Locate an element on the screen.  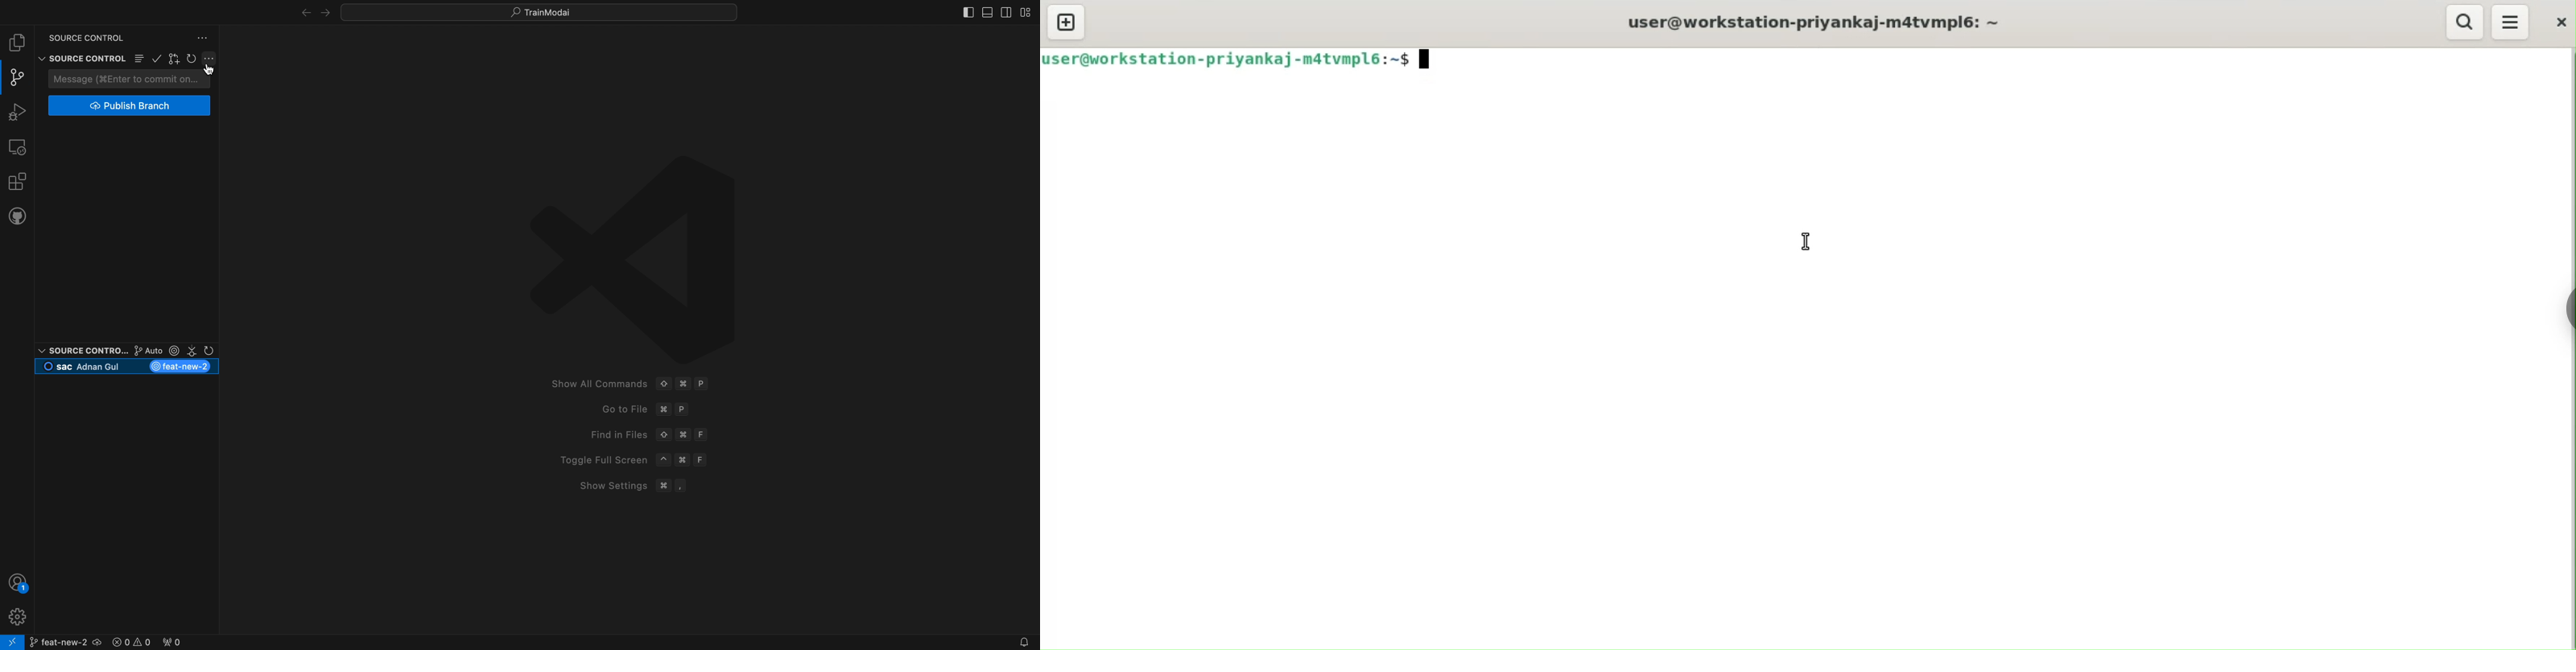
Source control is located at coordinates (80, 50).